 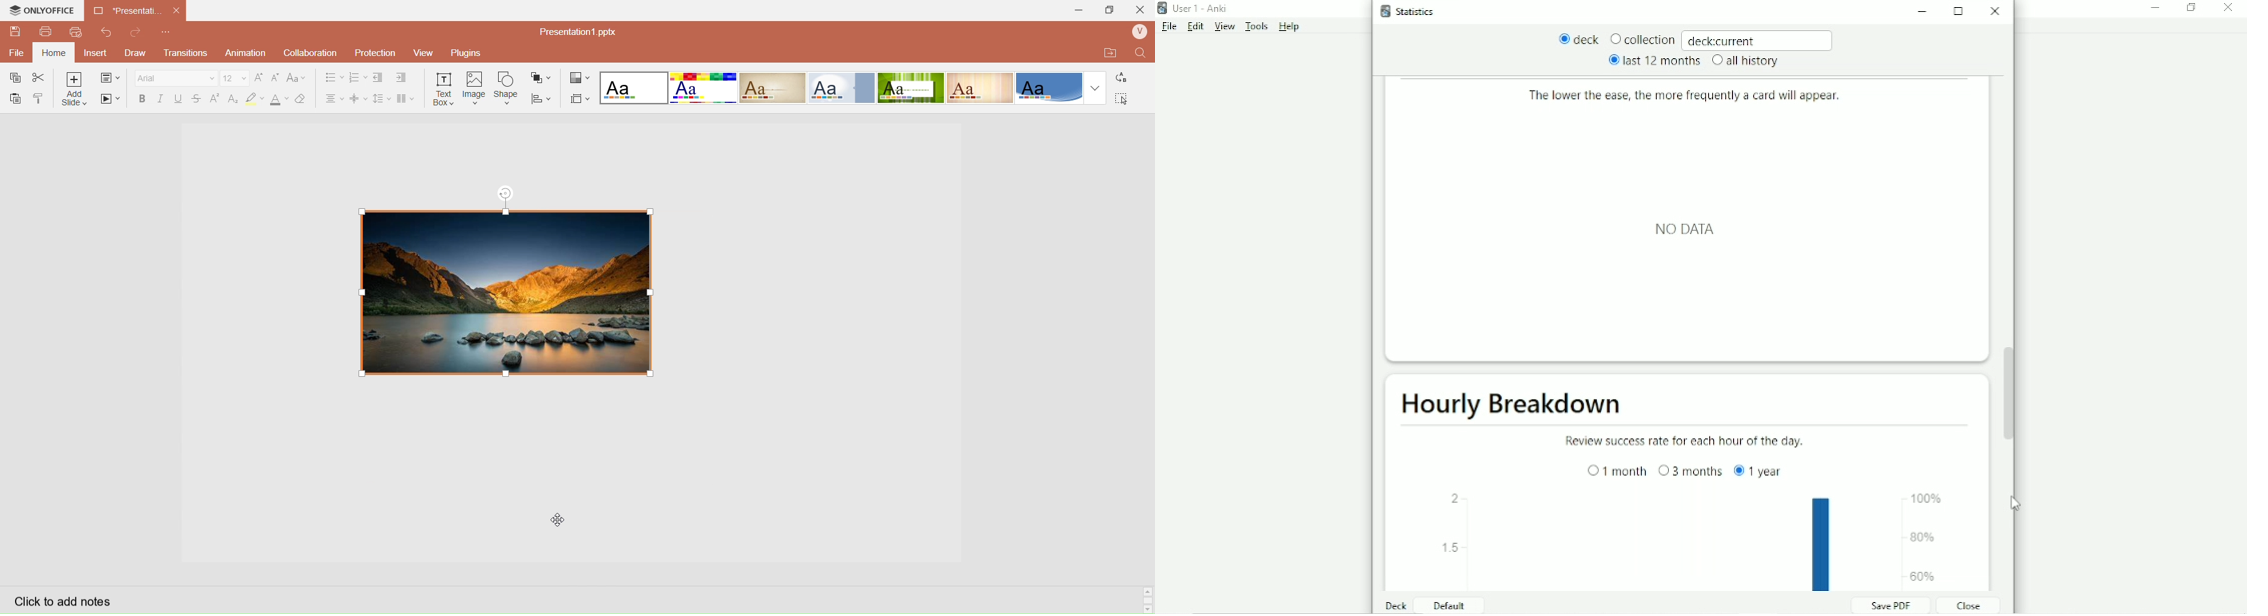 I want to click on Redo, so click(x=135, y=33).